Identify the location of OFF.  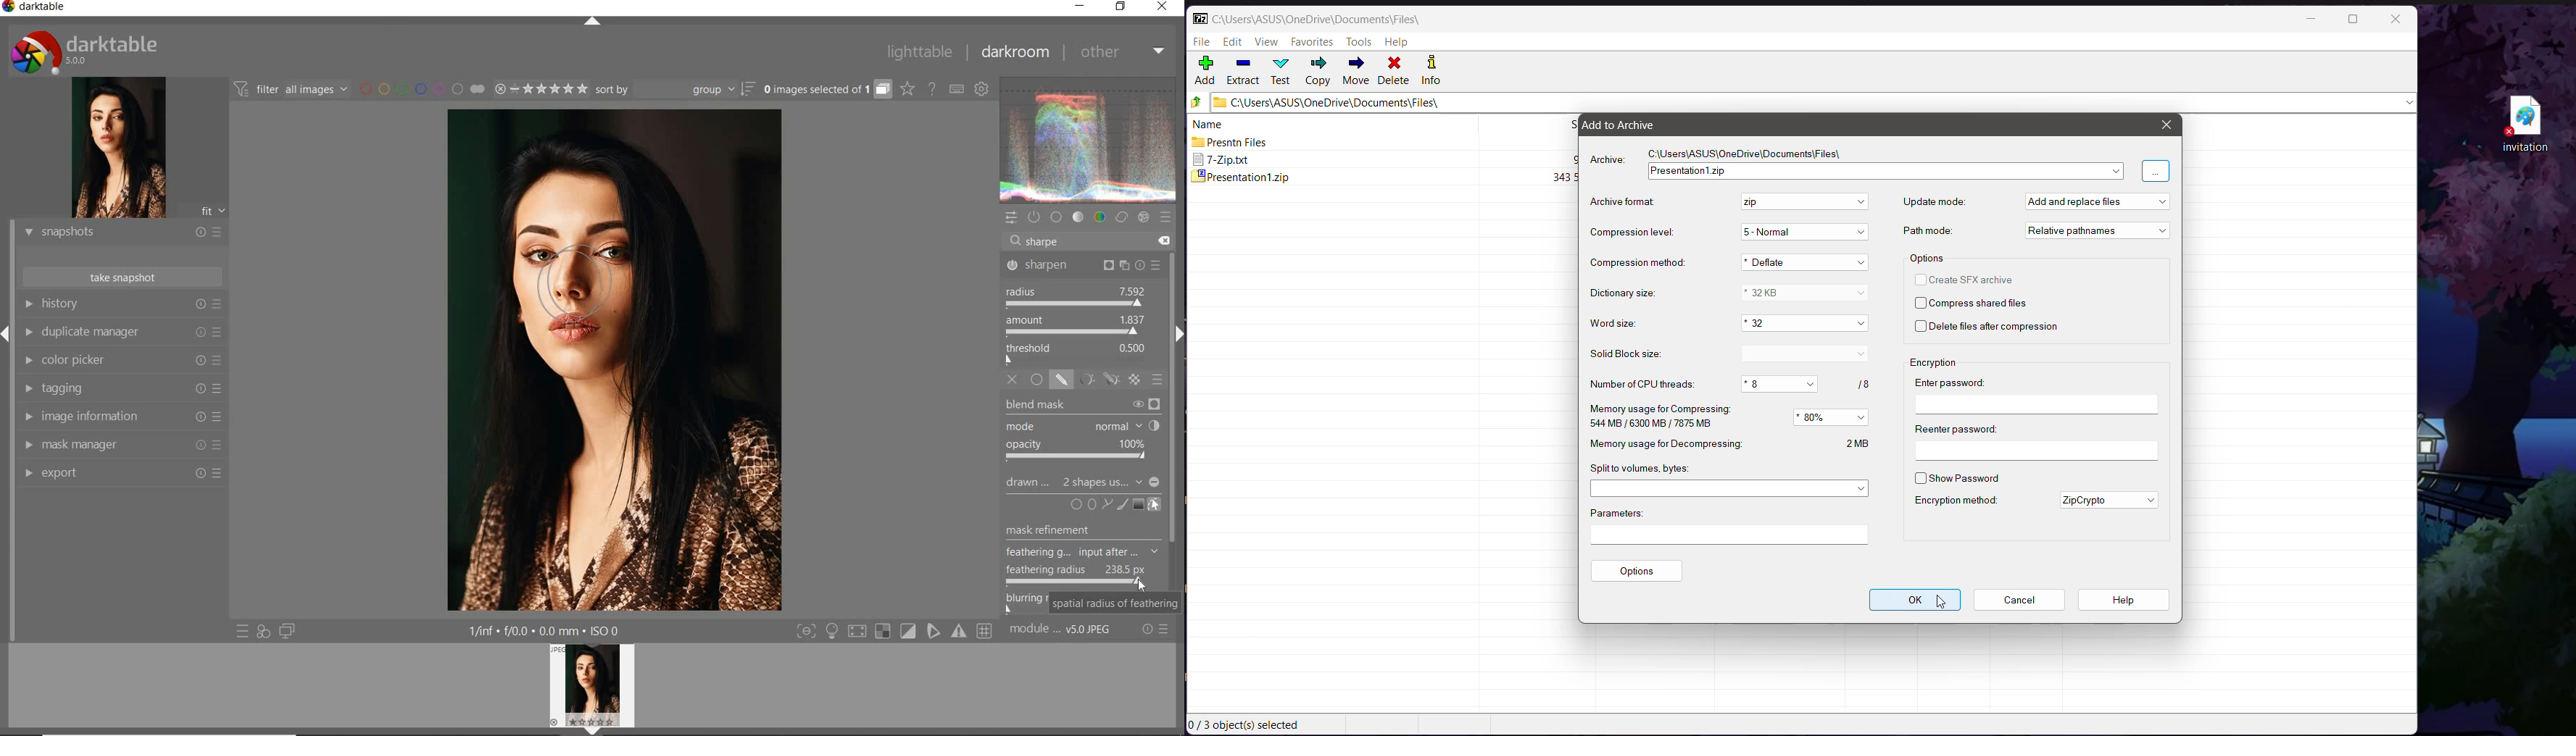
(1014, 379).